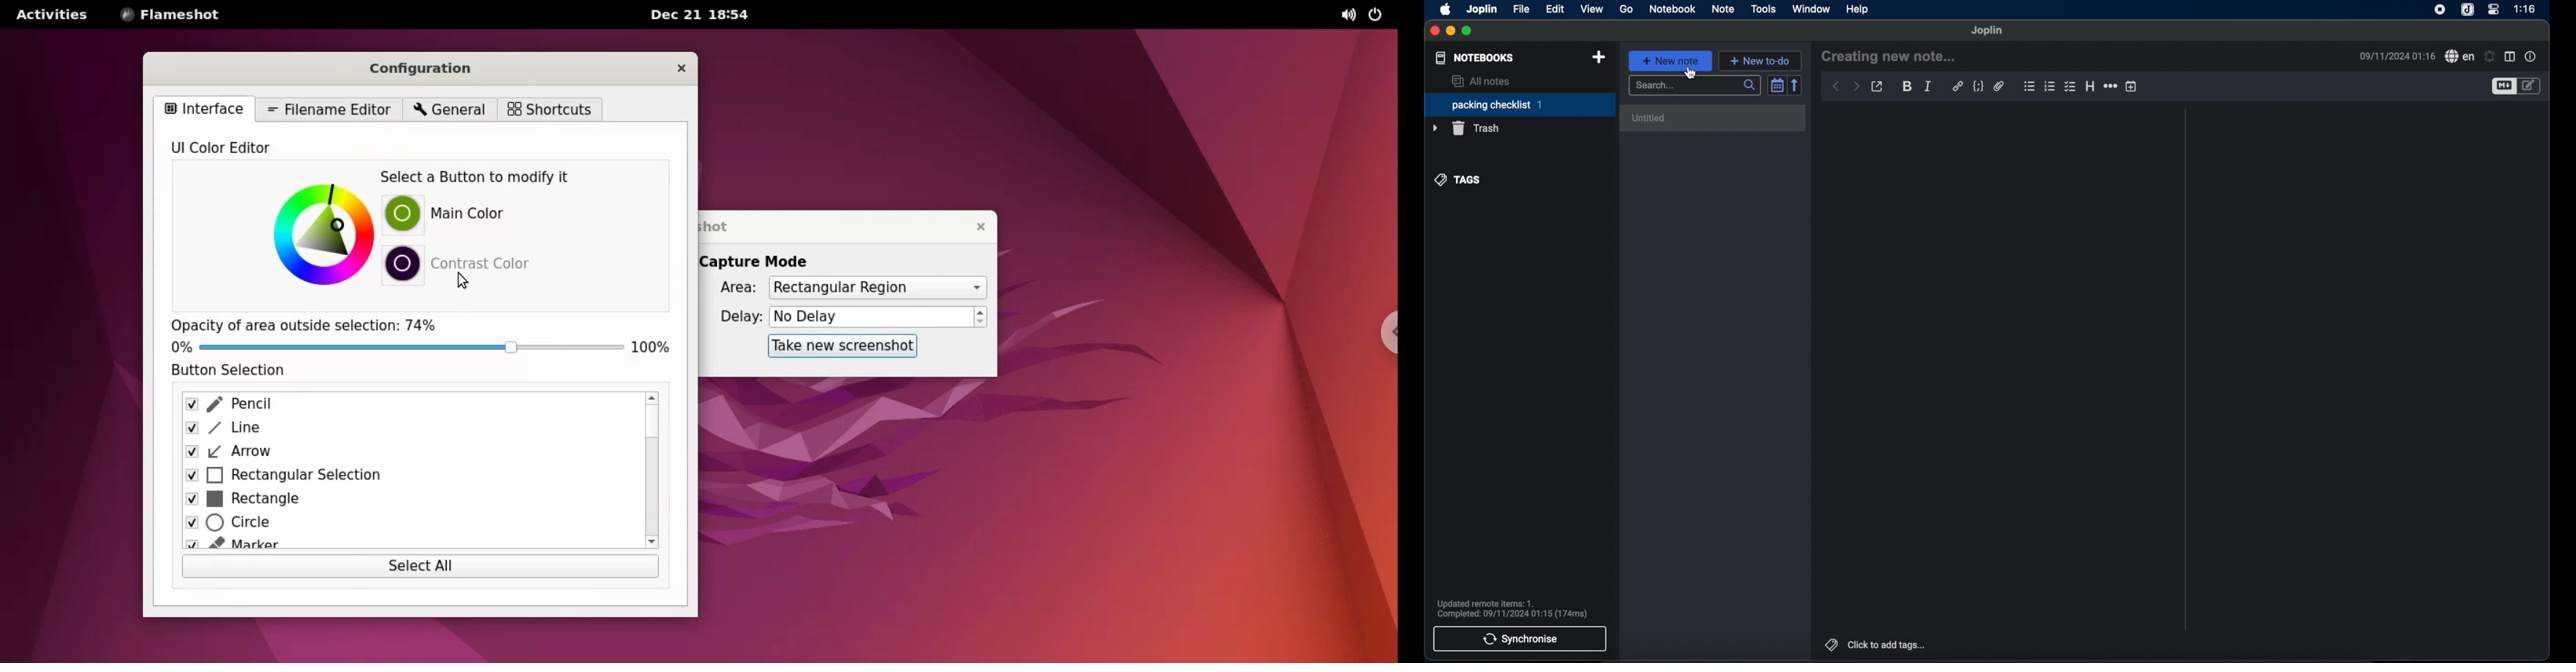 This screenshot has width=2576, height=672. I want to click on button selection , so click(235, 373).